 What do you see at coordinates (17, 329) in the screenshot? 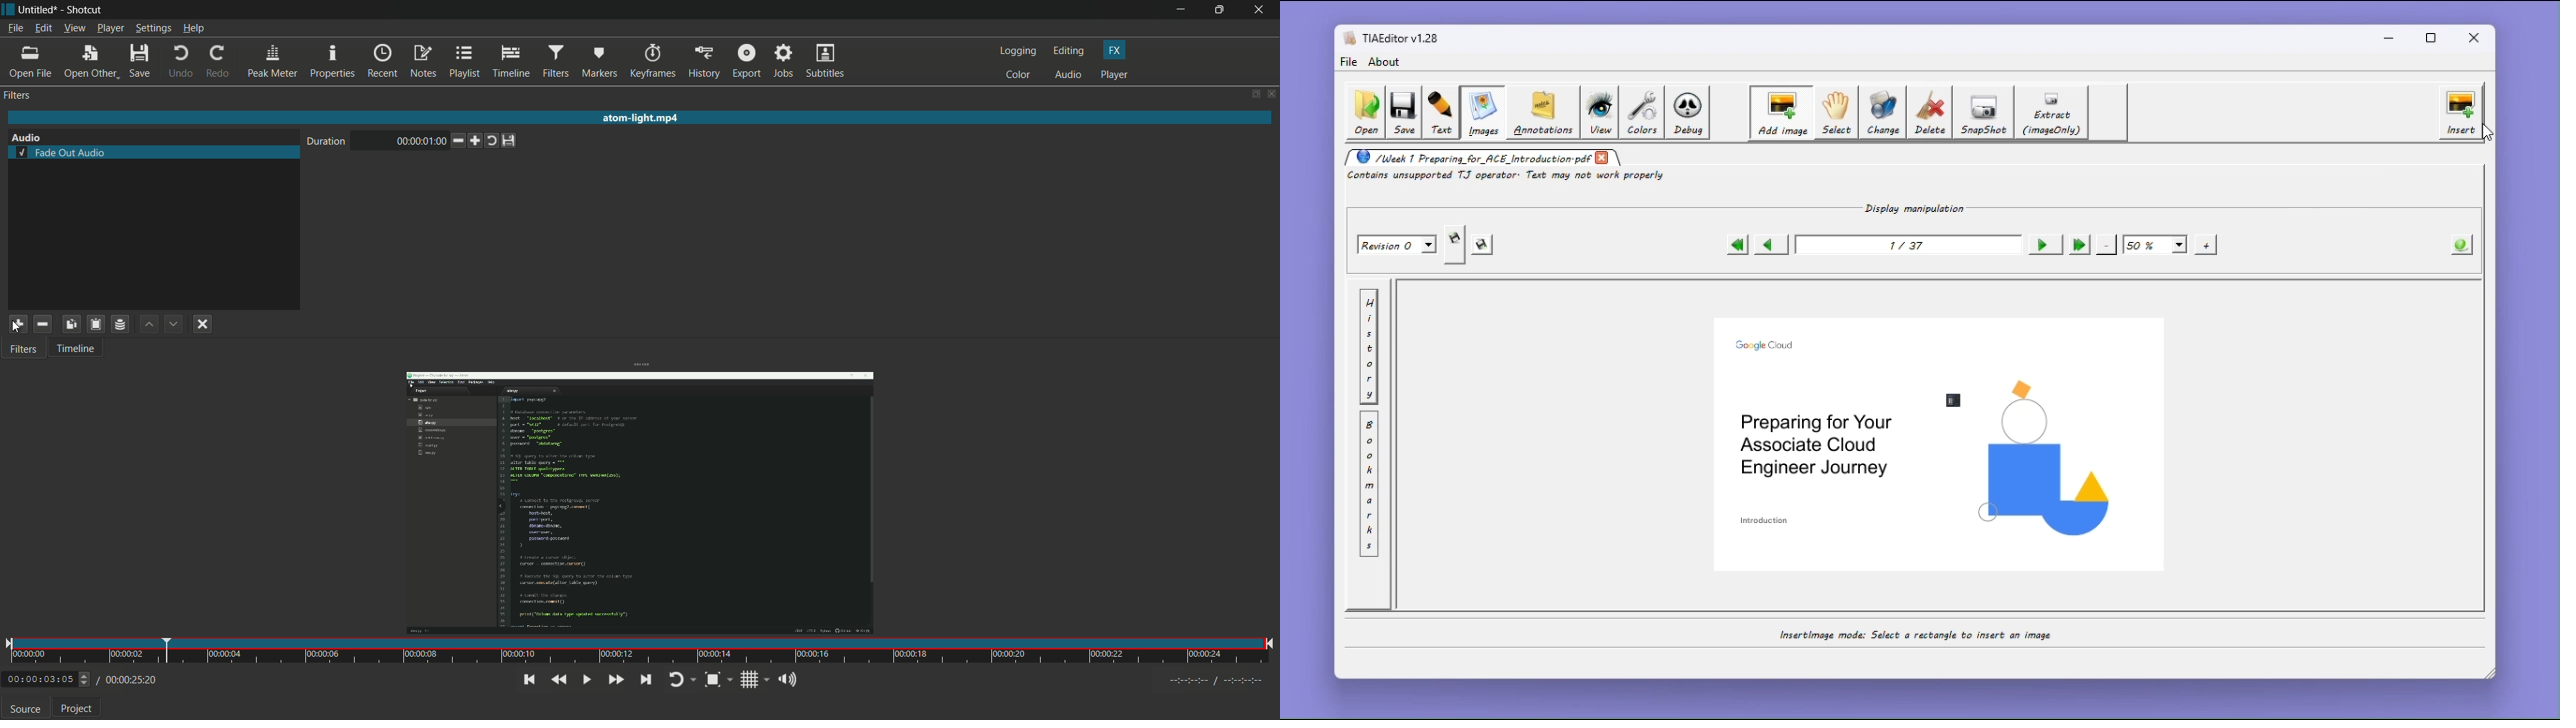
I see `cursor` at bounding box center [17, 329].